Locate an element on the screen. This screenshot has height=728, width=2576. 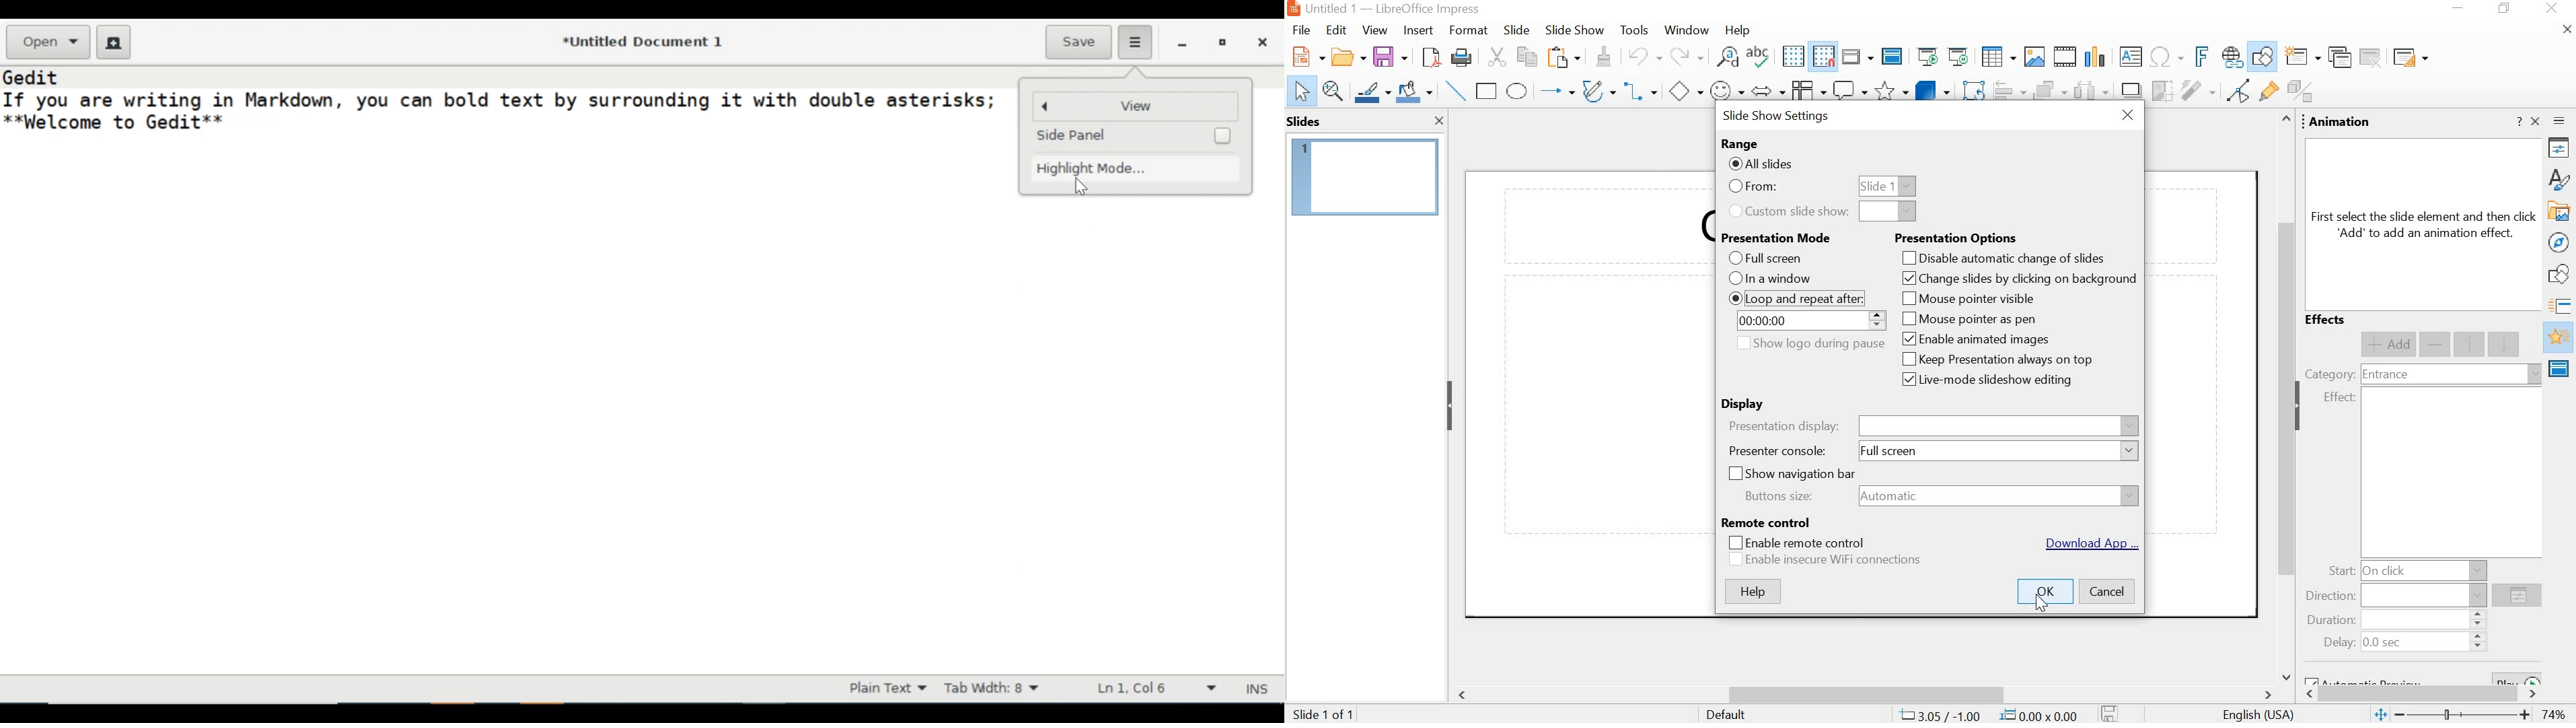
presentation display is located at coordinates (1786, 426).